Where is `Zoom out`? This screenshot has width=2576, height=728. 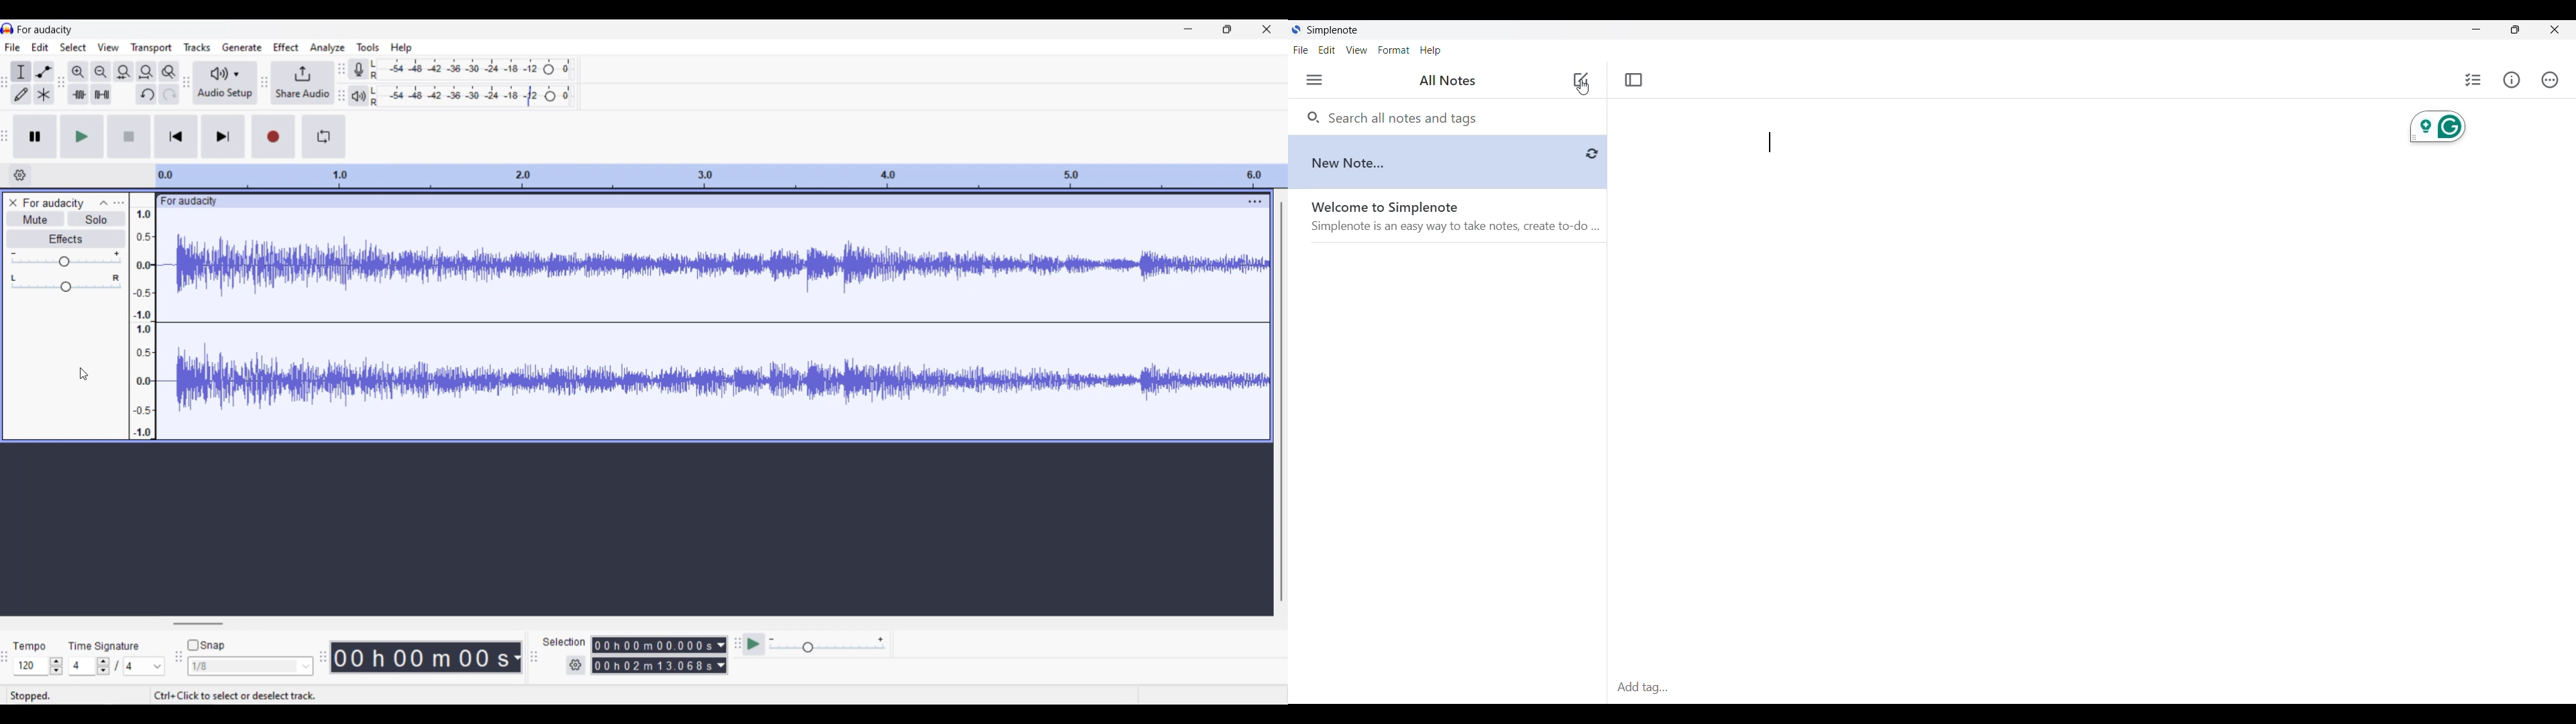 Zoom out is located at coordinates (102, 72).